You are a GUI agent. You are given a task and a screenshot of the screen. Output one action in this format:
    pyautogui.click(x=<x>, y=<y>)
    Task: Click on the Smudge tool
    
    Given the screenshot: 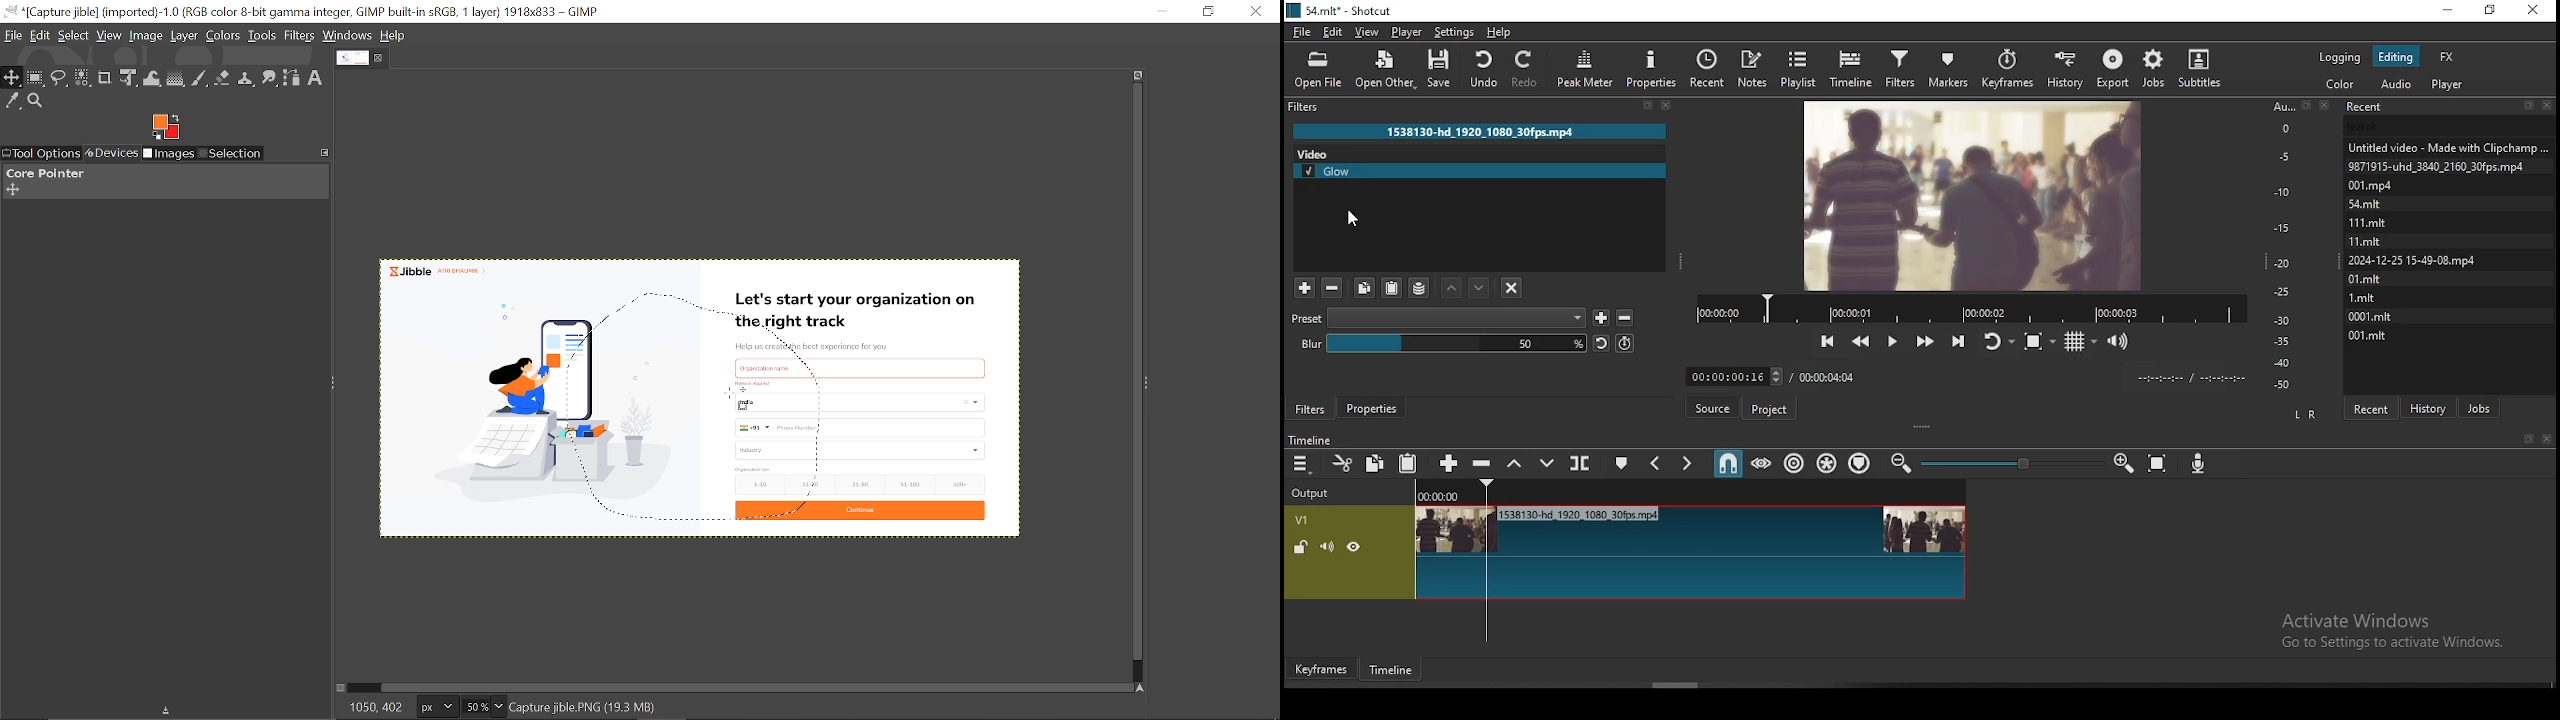 What is the action you would take?
    pyautogui.click(x=271, y=79)
    